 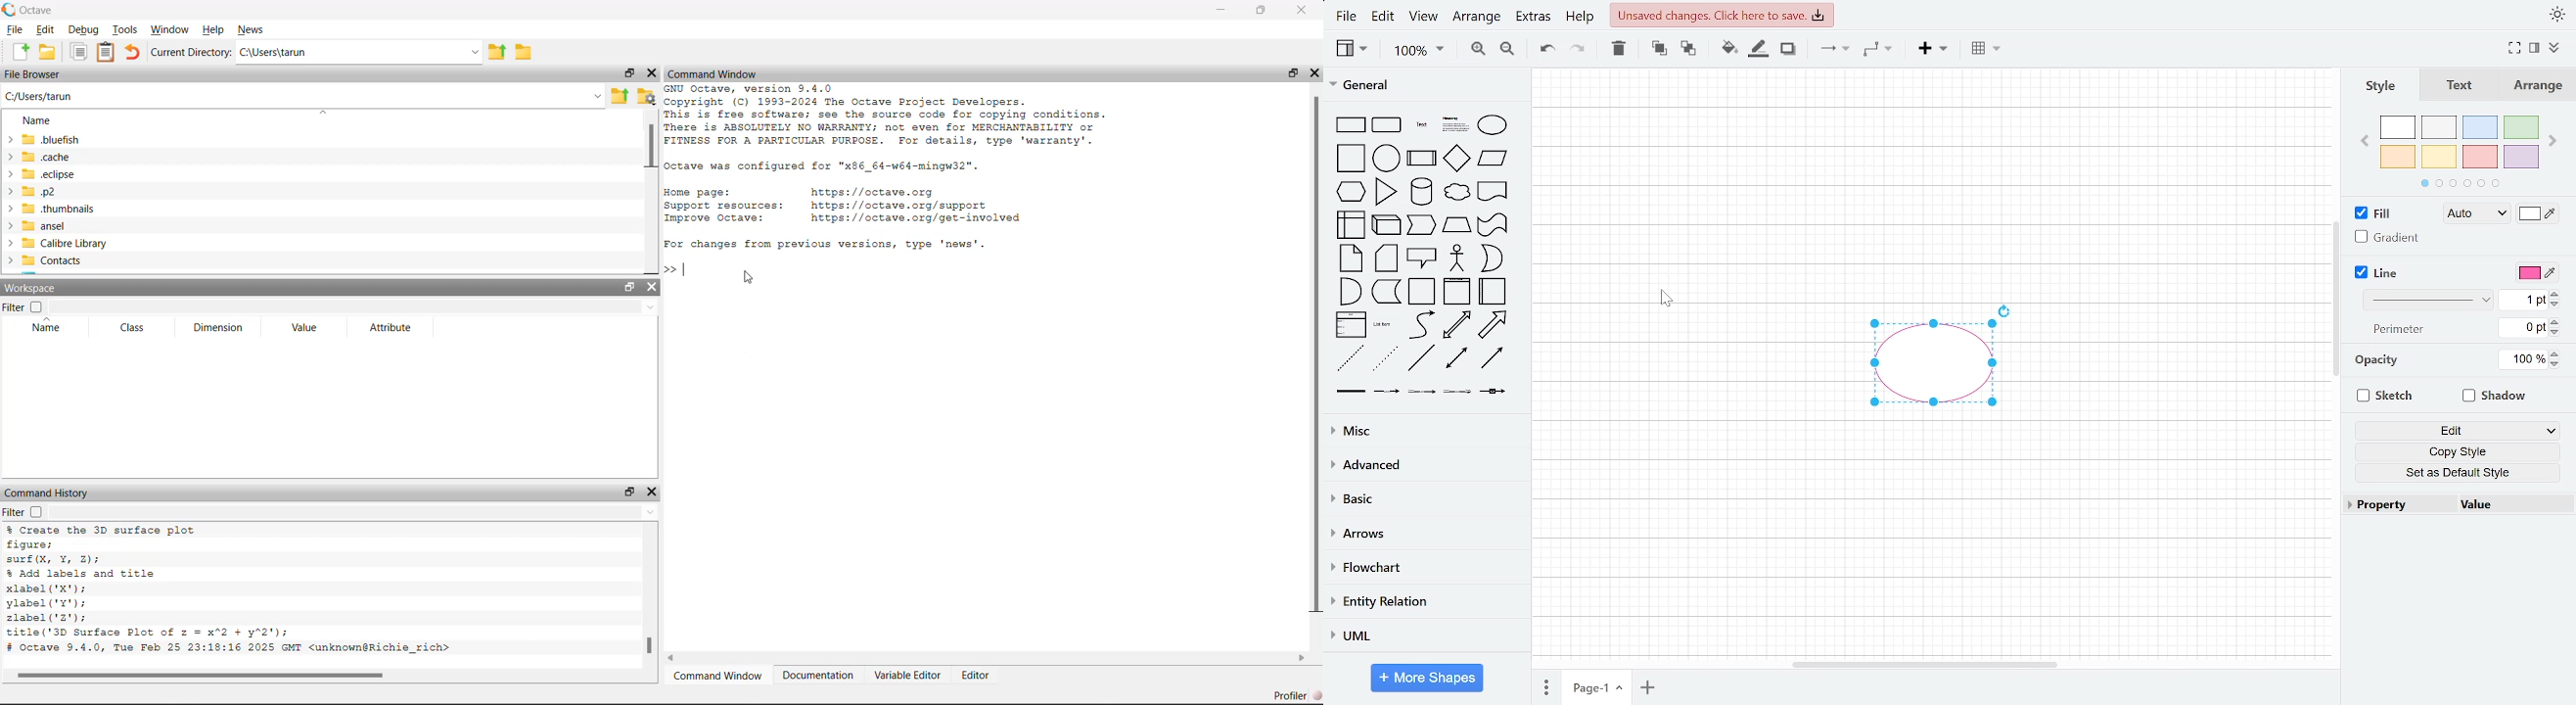 What do you see at coordinates (2333, 302) in the screenshot?
I see `Vertical scrollbar` at bounding box center [2333, 302].